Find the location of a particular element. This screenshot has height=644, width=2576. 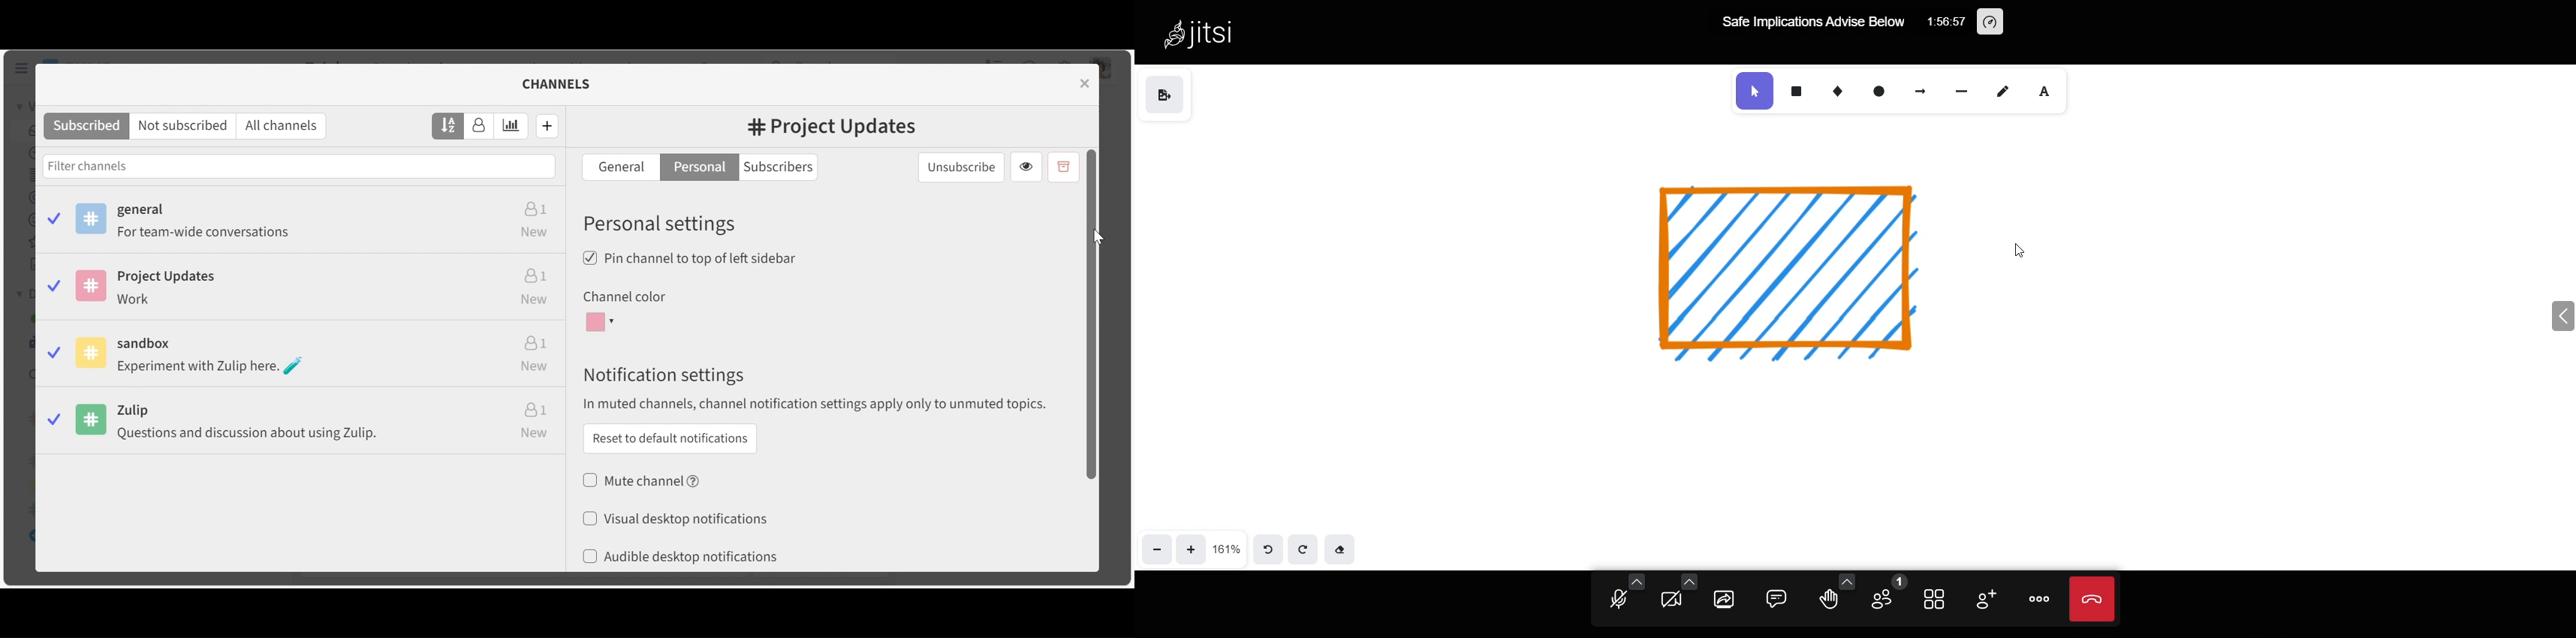

Project Updates is located at coordinates (301, 290).